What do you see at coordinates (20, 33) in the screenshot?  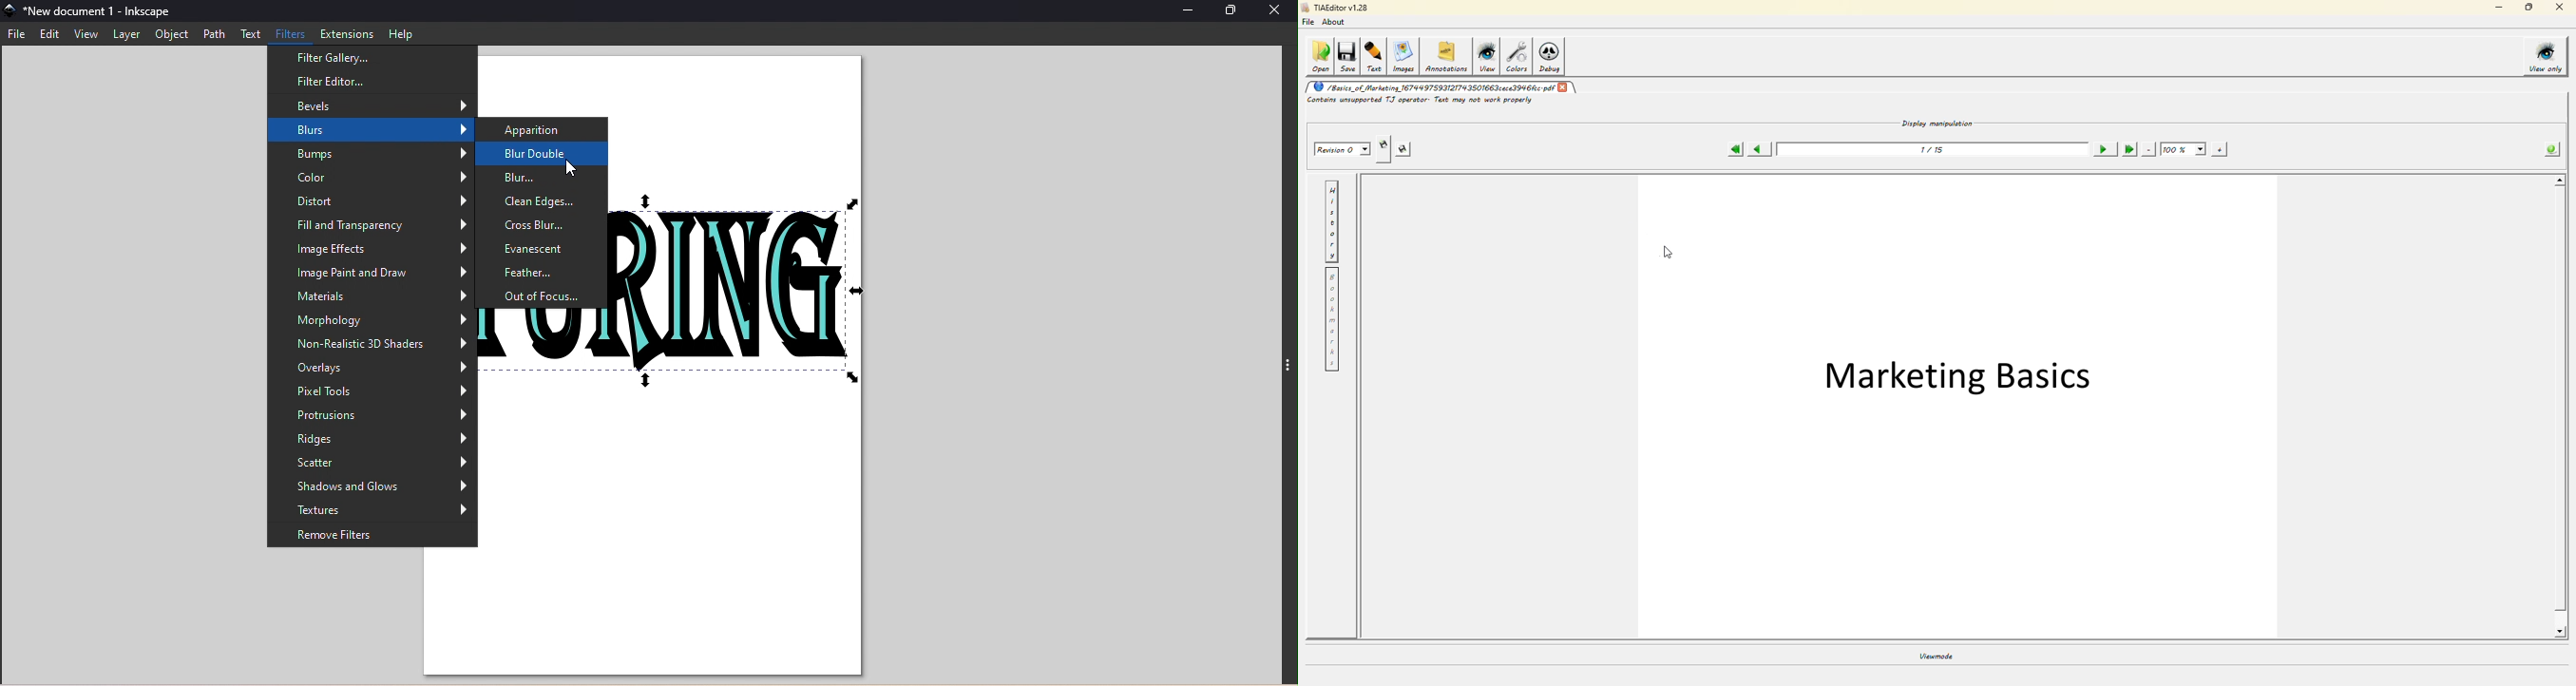 I see `File` at bounding box center [20, 33].